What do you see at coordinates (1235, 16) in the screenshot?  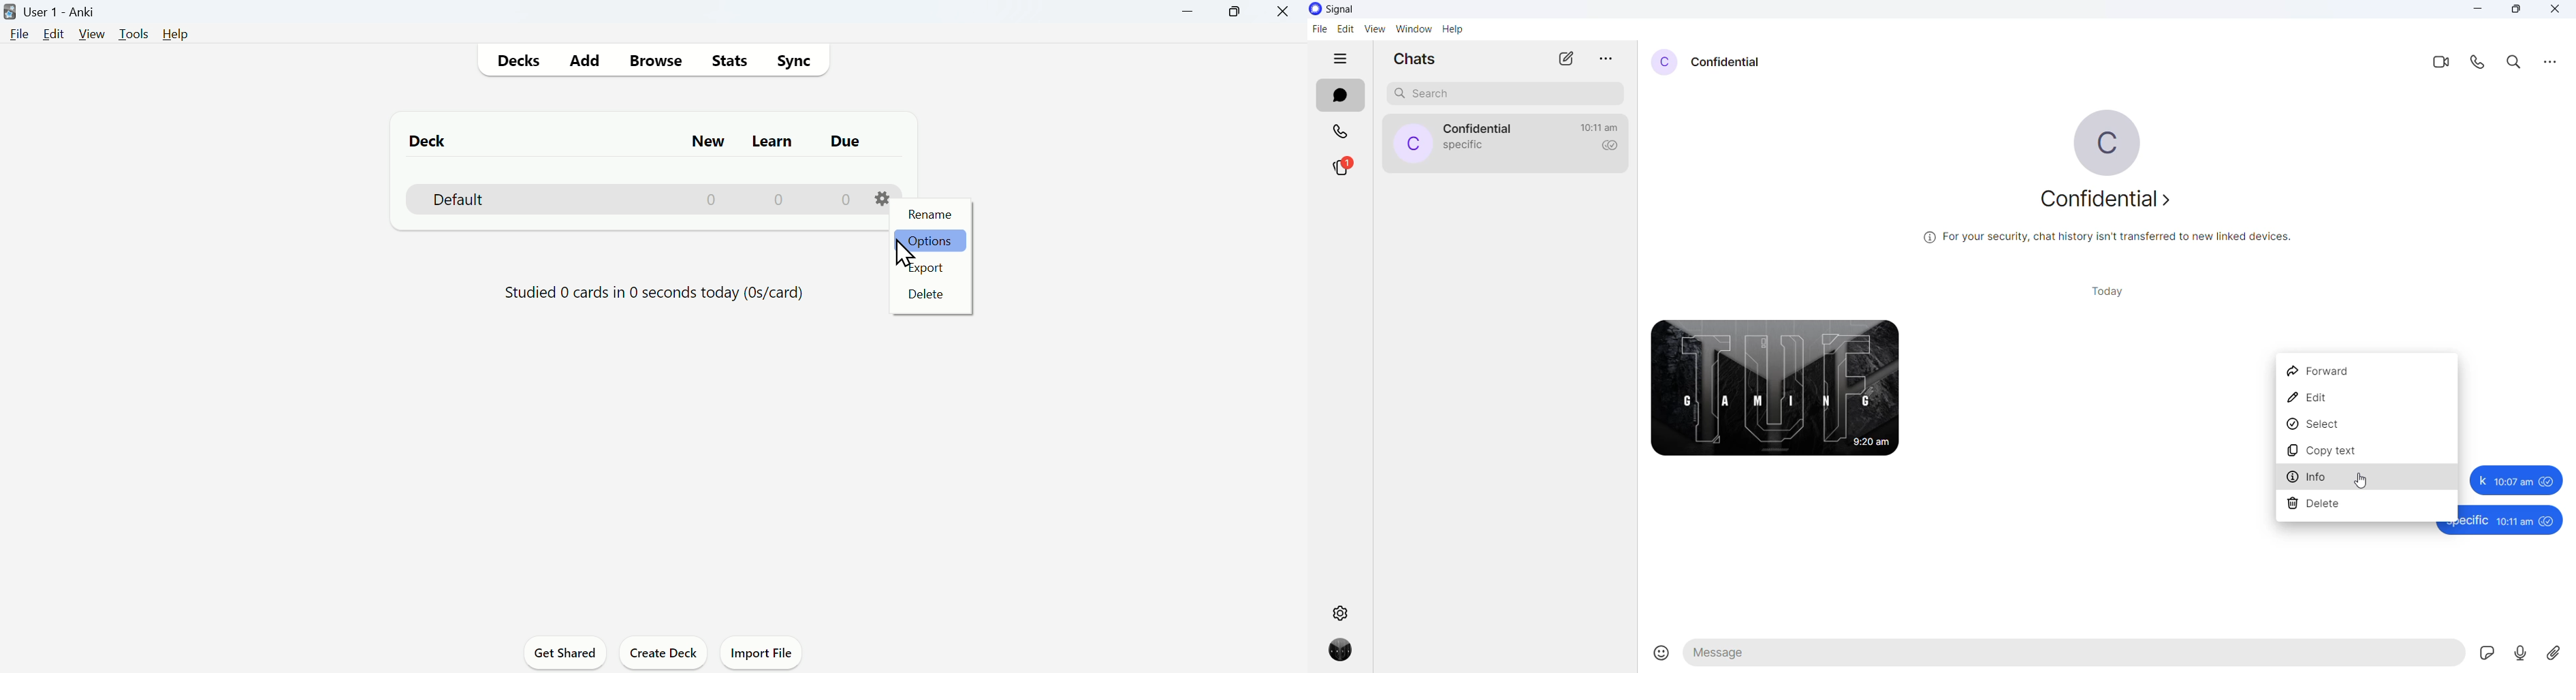 I see `Maximize` at bounding box center [1235, 16].